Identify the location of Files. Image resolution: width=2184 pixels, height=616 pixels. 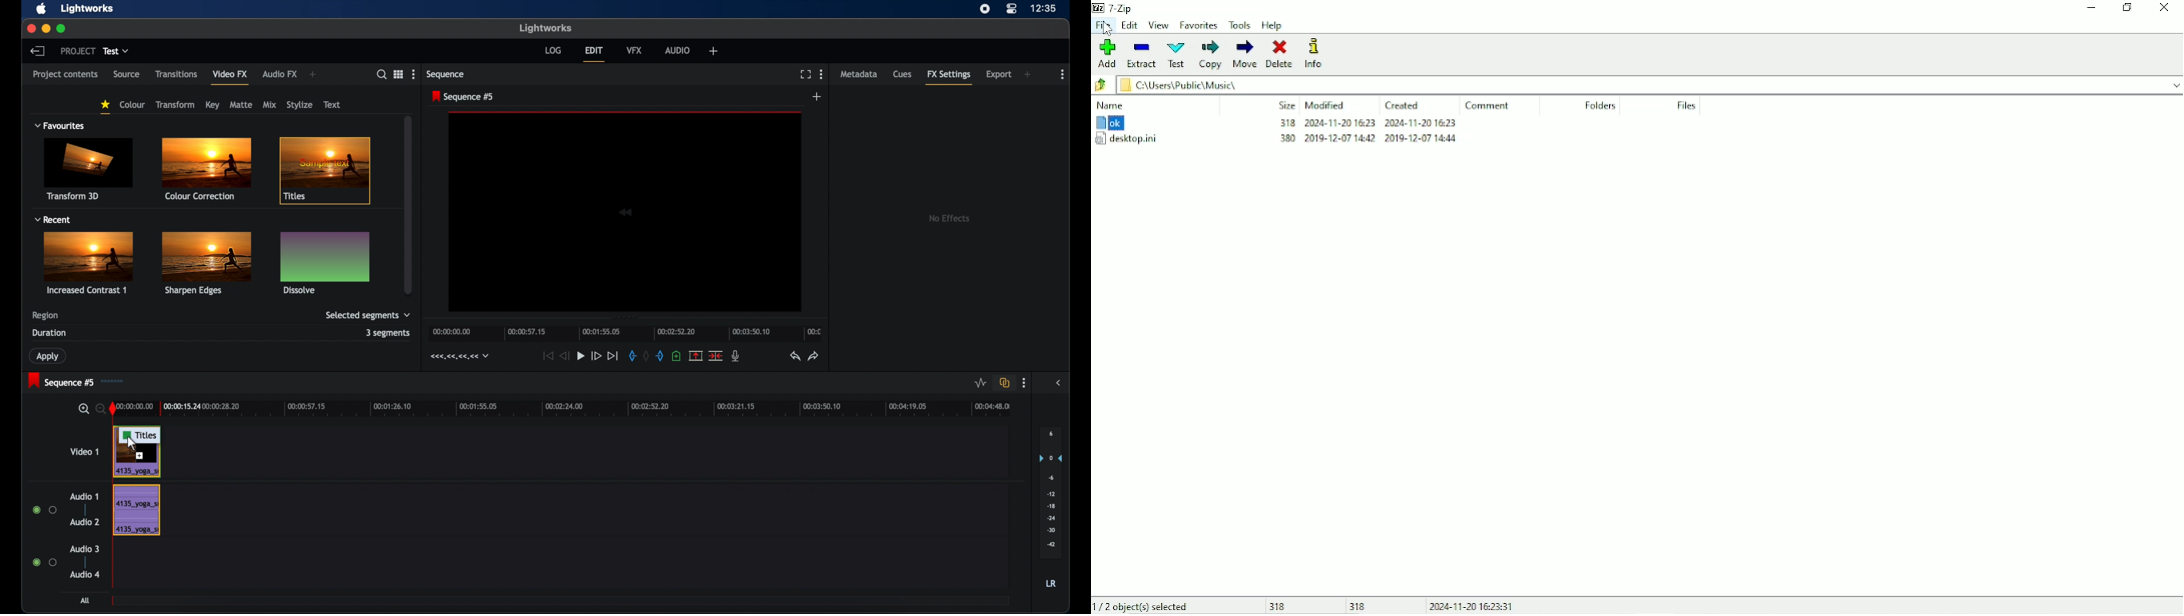
(1687, 106).